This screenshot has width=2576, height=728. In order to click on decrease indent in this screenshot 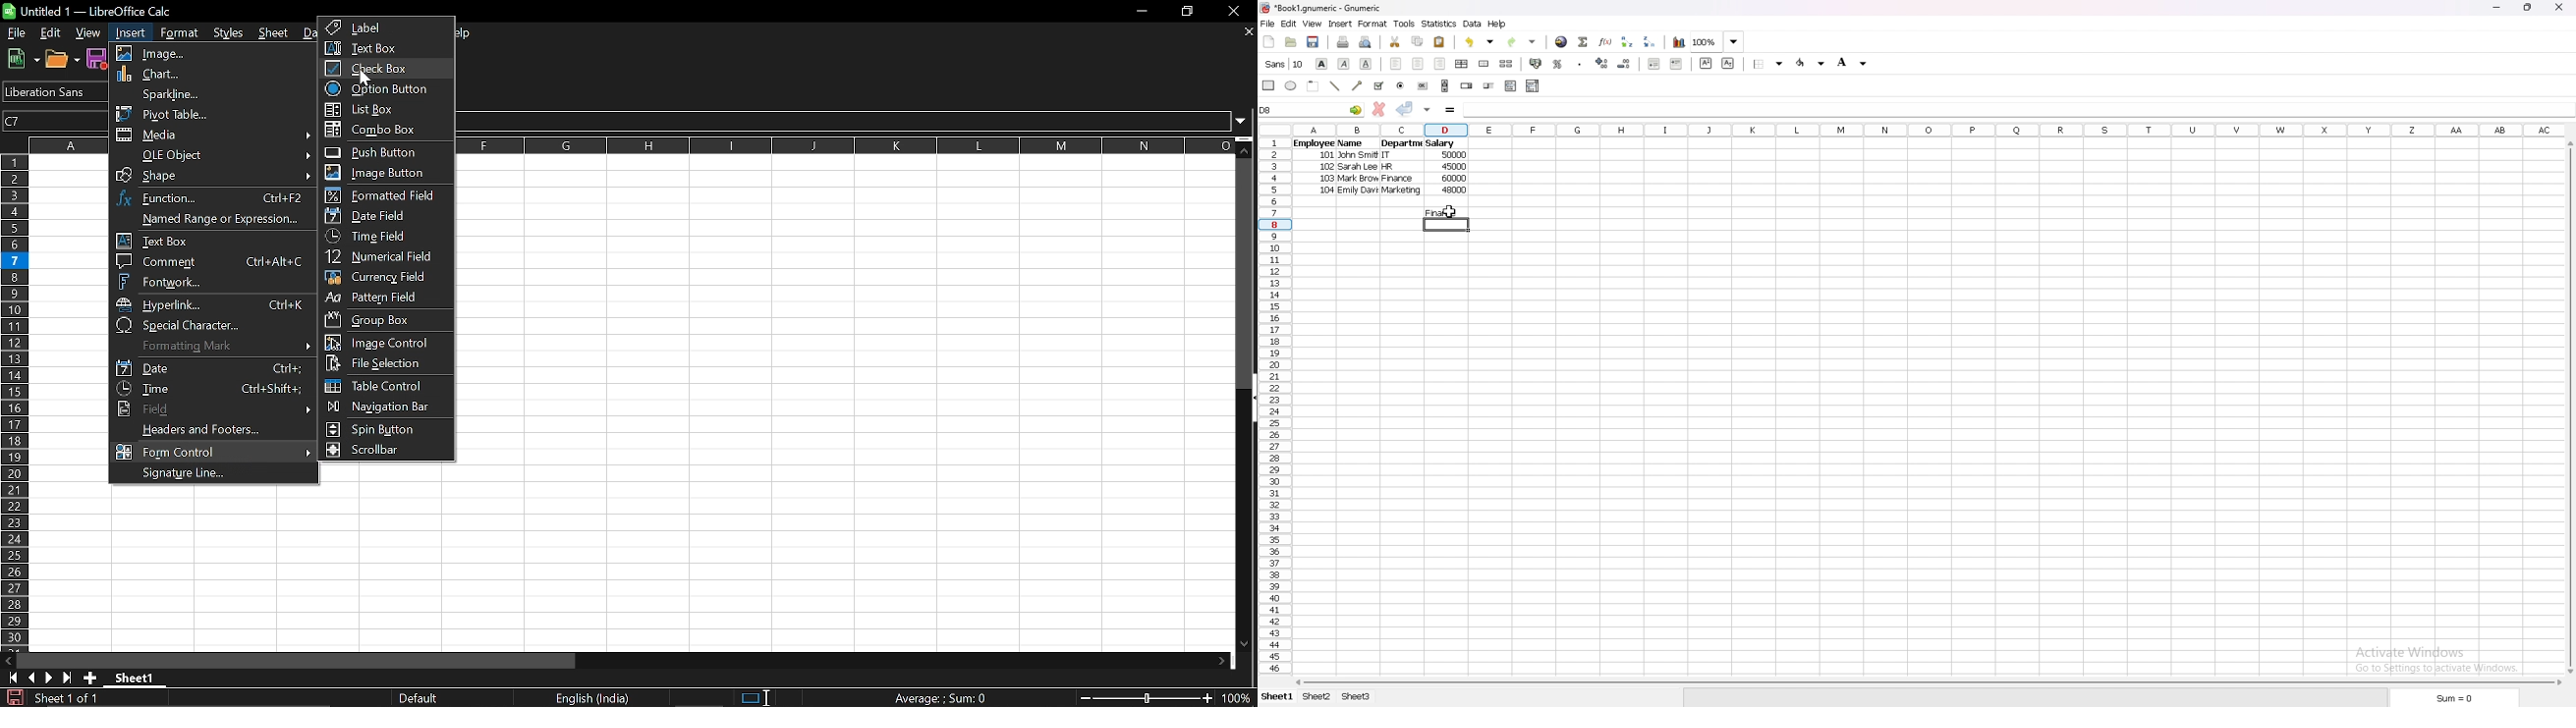, I will do `click(1654, 63)`.